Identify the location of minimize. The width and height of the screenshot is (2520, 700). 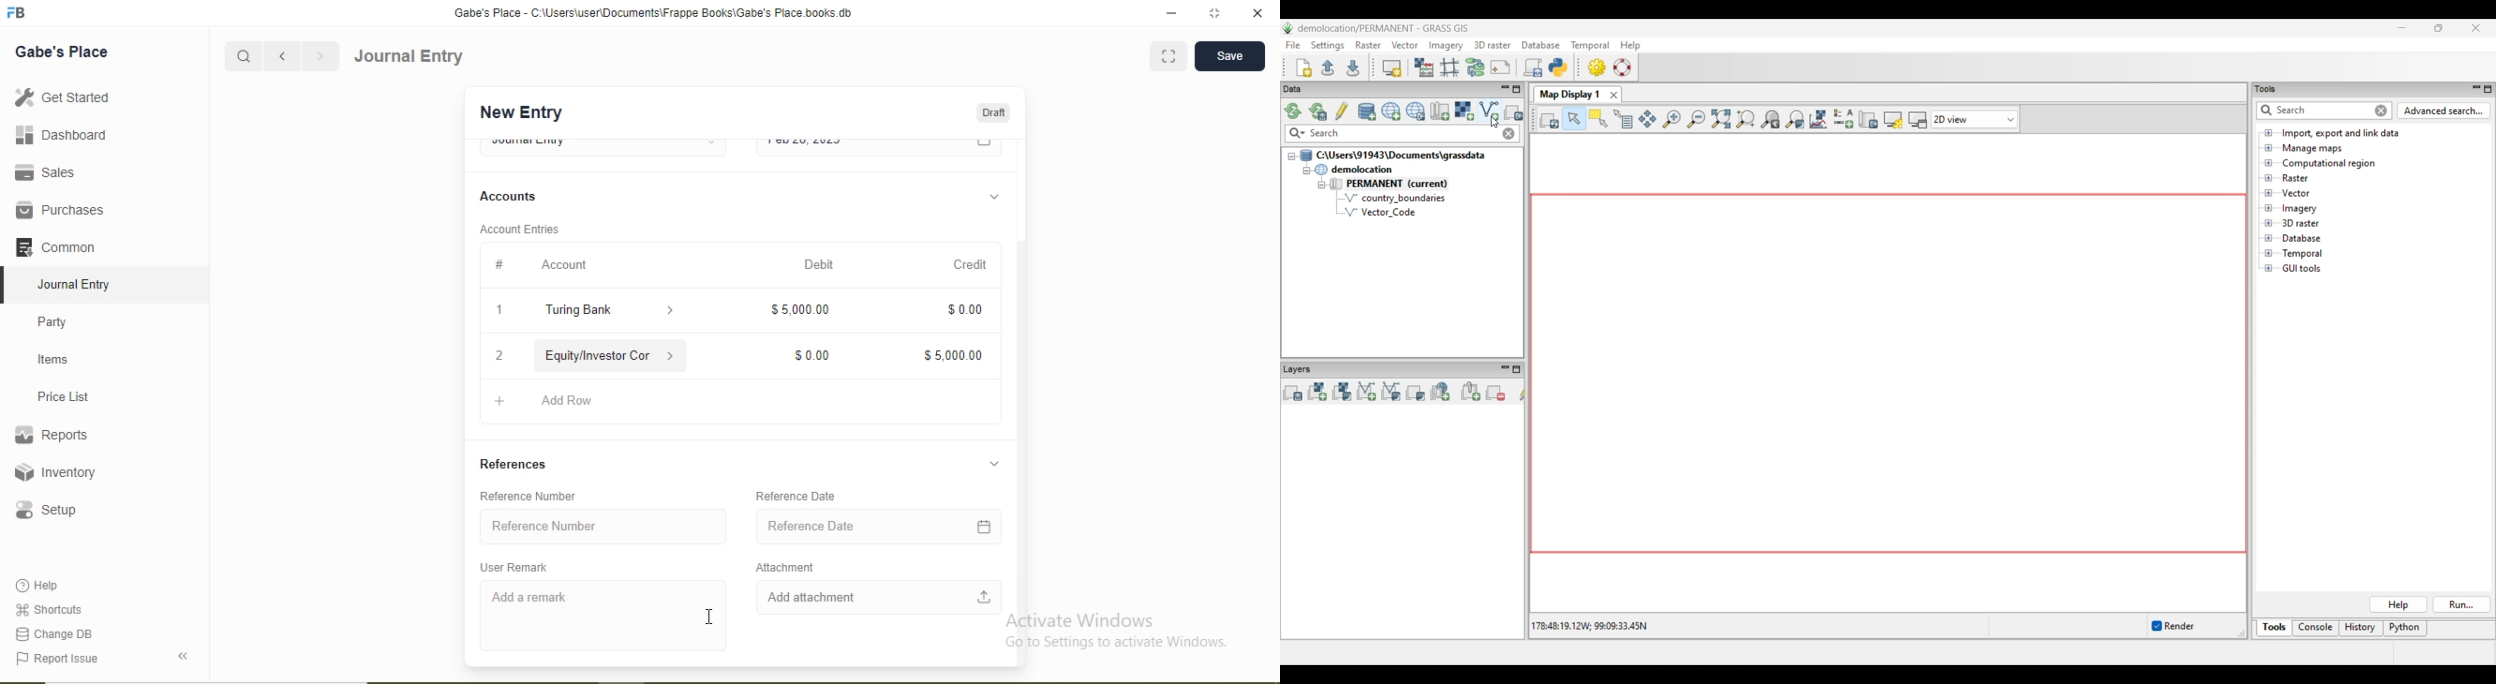
(1169, 14).